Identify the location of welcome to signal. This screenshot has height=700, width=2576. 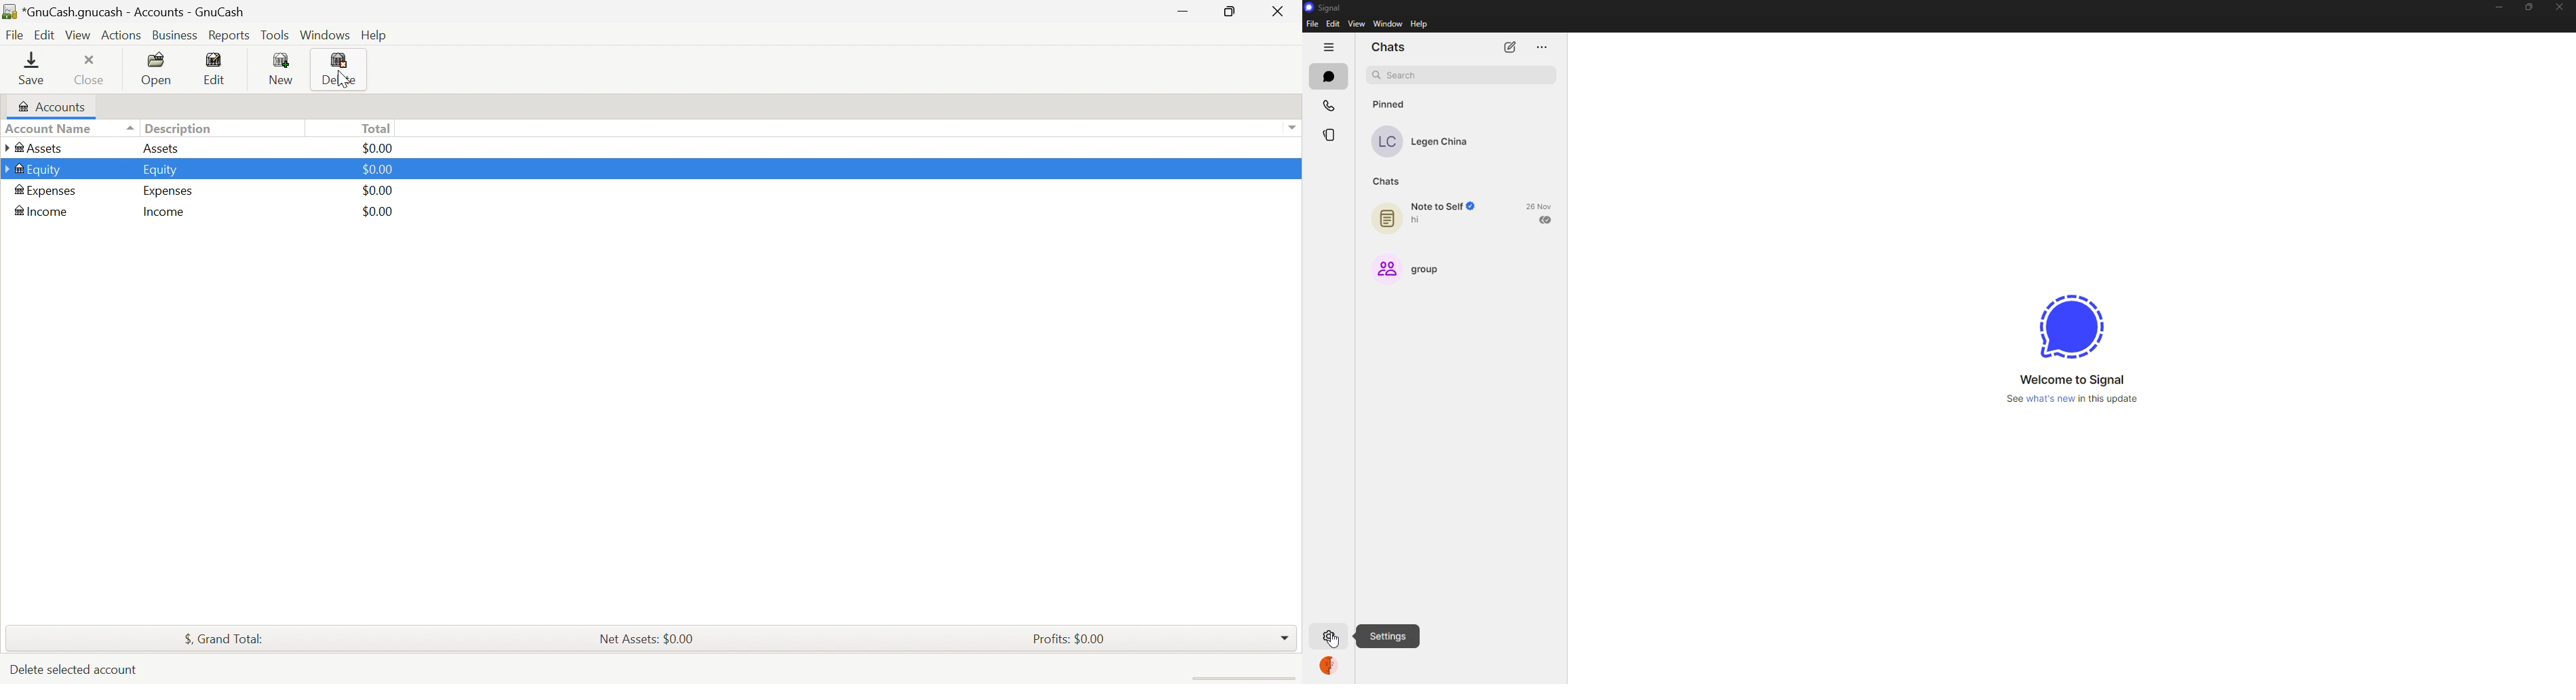
(2075, 379).